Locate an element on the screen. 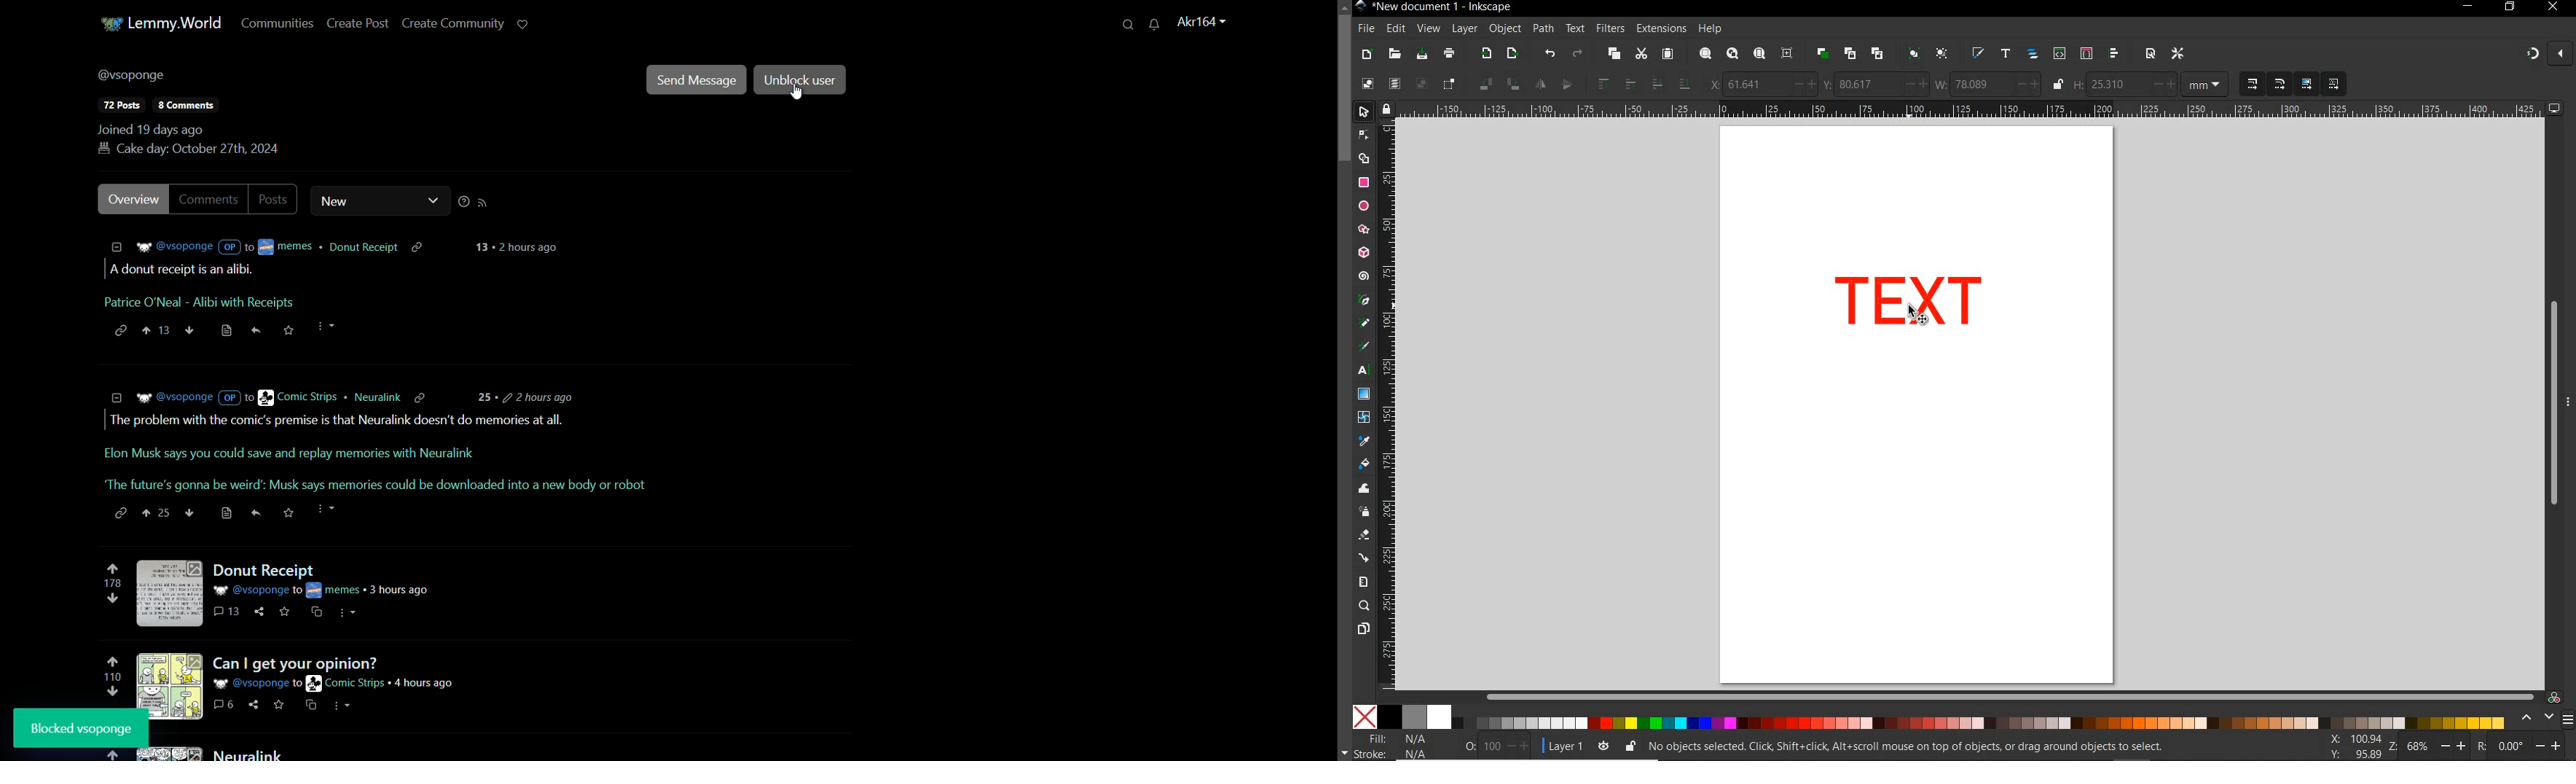 The width and height of the screenshot is (2576, 784). paint bucket tool is located at coordinates (1364, 464).